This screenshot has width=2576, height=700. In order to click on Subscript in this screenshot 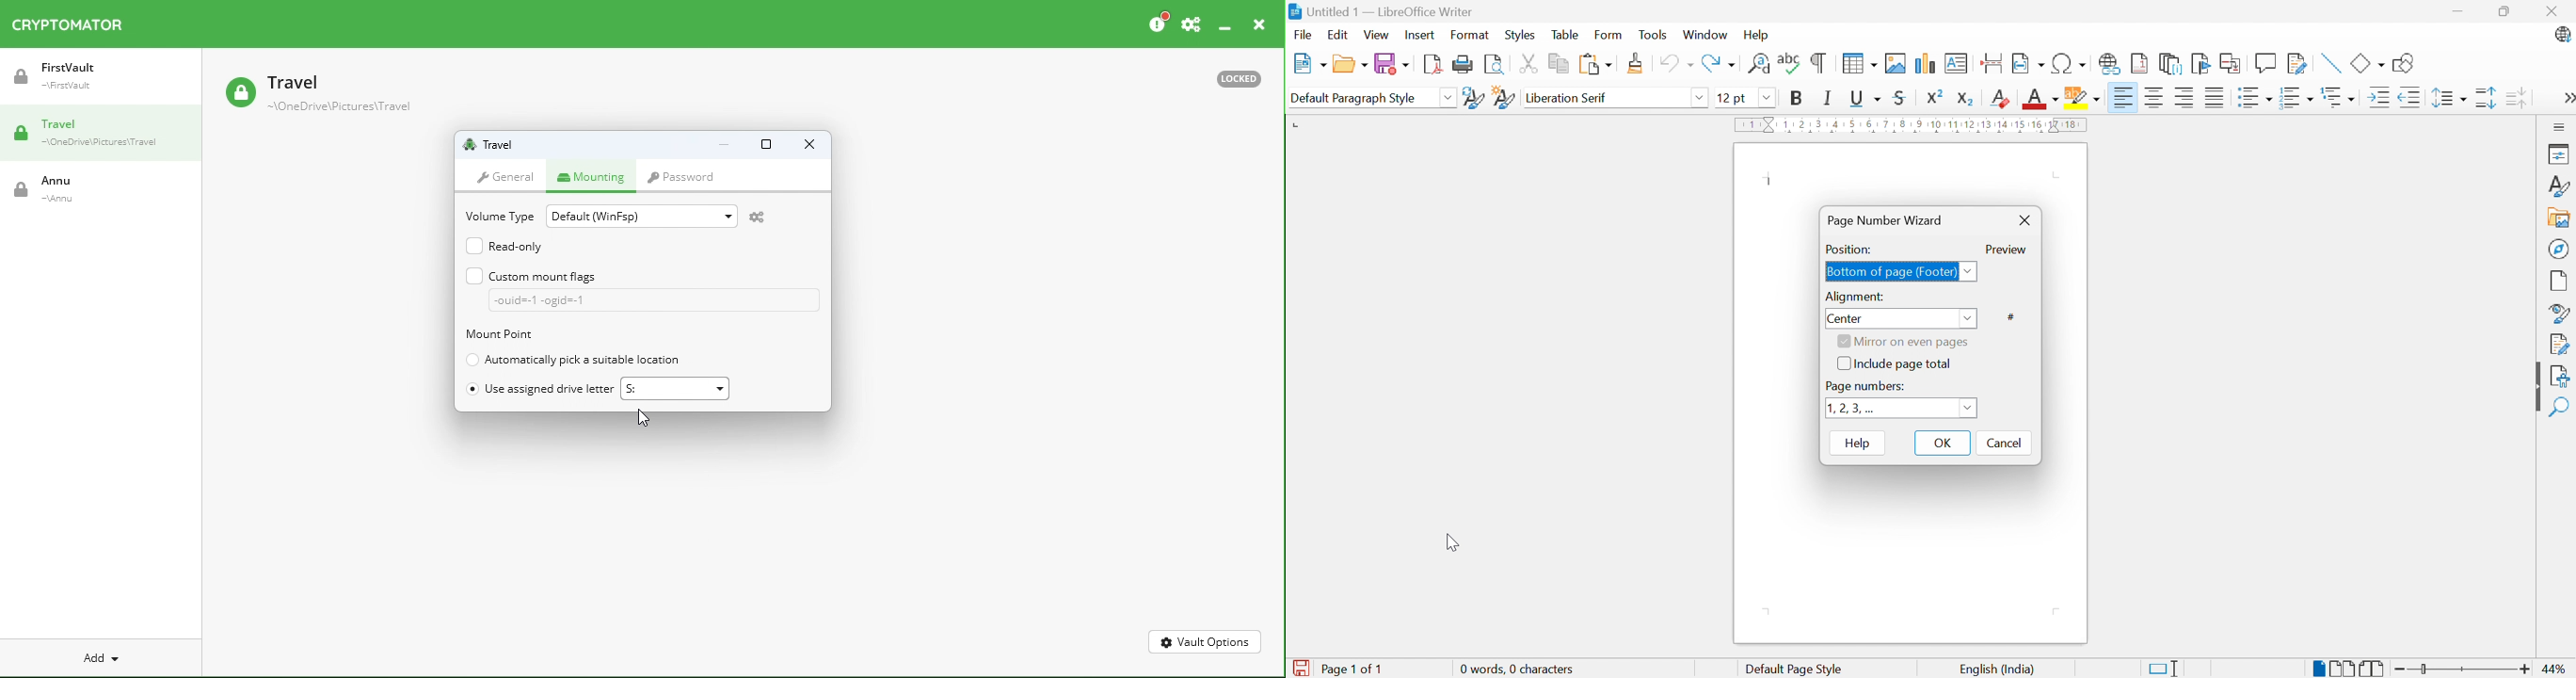, I will do `click(1999, 100)`.